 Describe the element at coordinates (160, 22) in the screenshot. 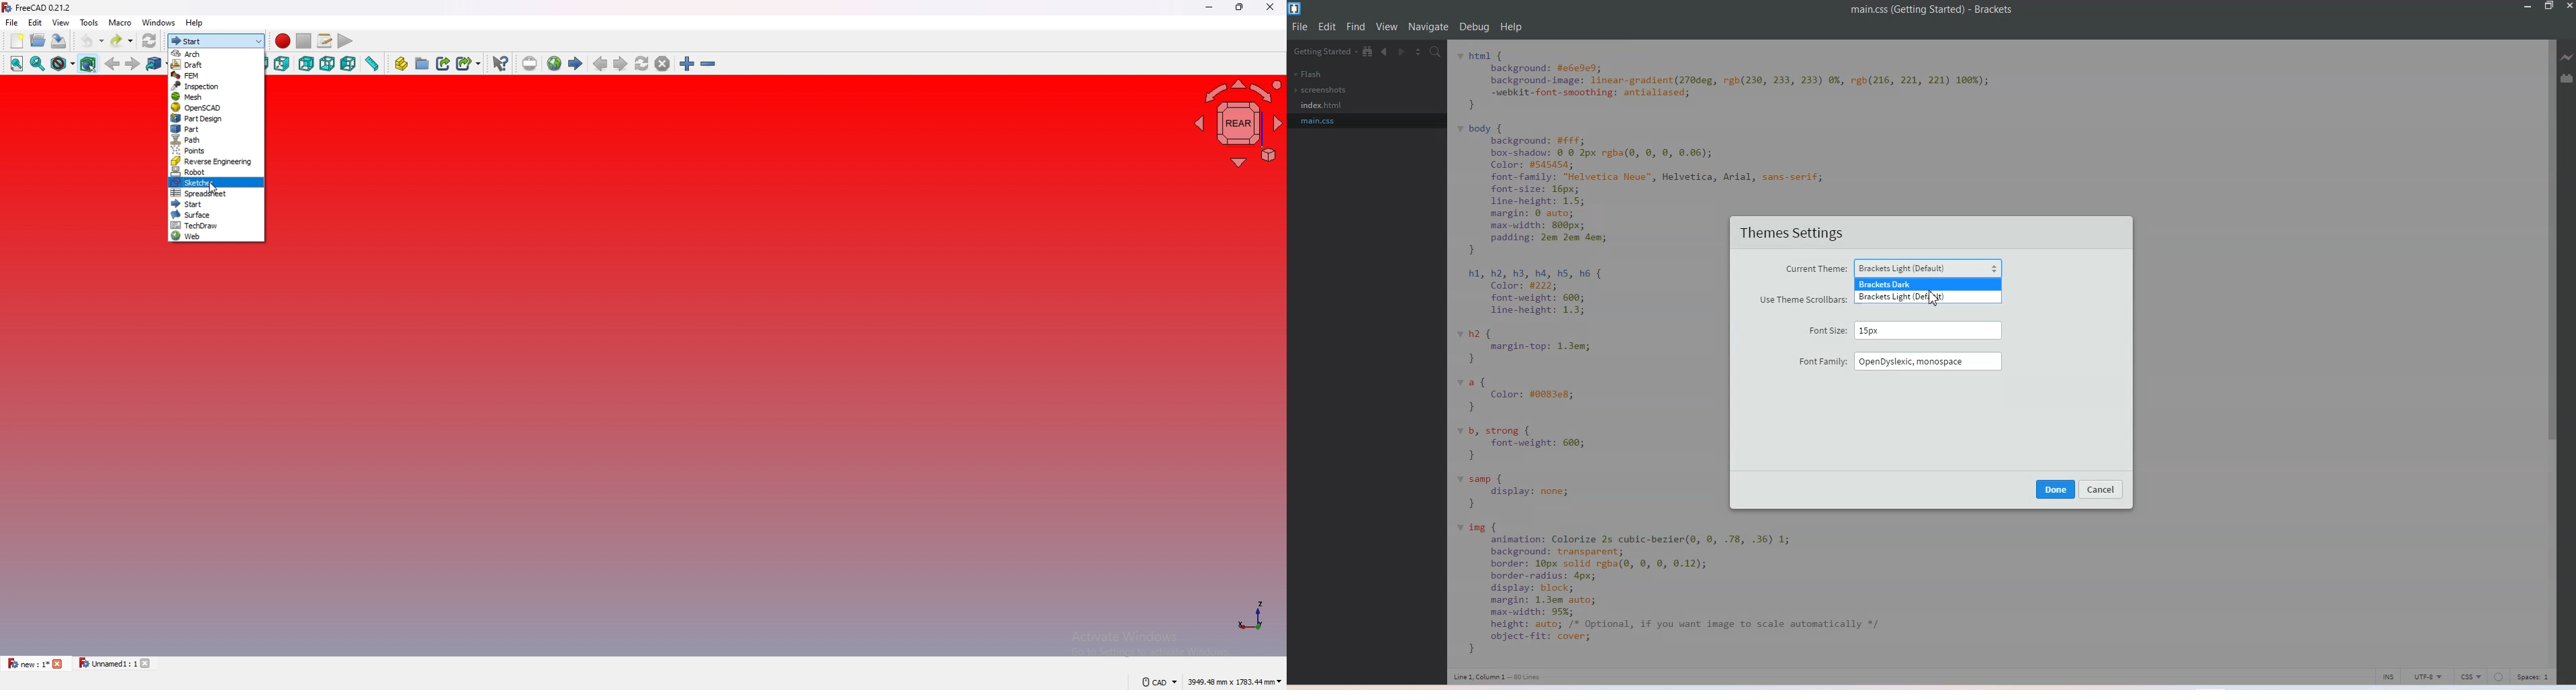

I see `windows` at that location.